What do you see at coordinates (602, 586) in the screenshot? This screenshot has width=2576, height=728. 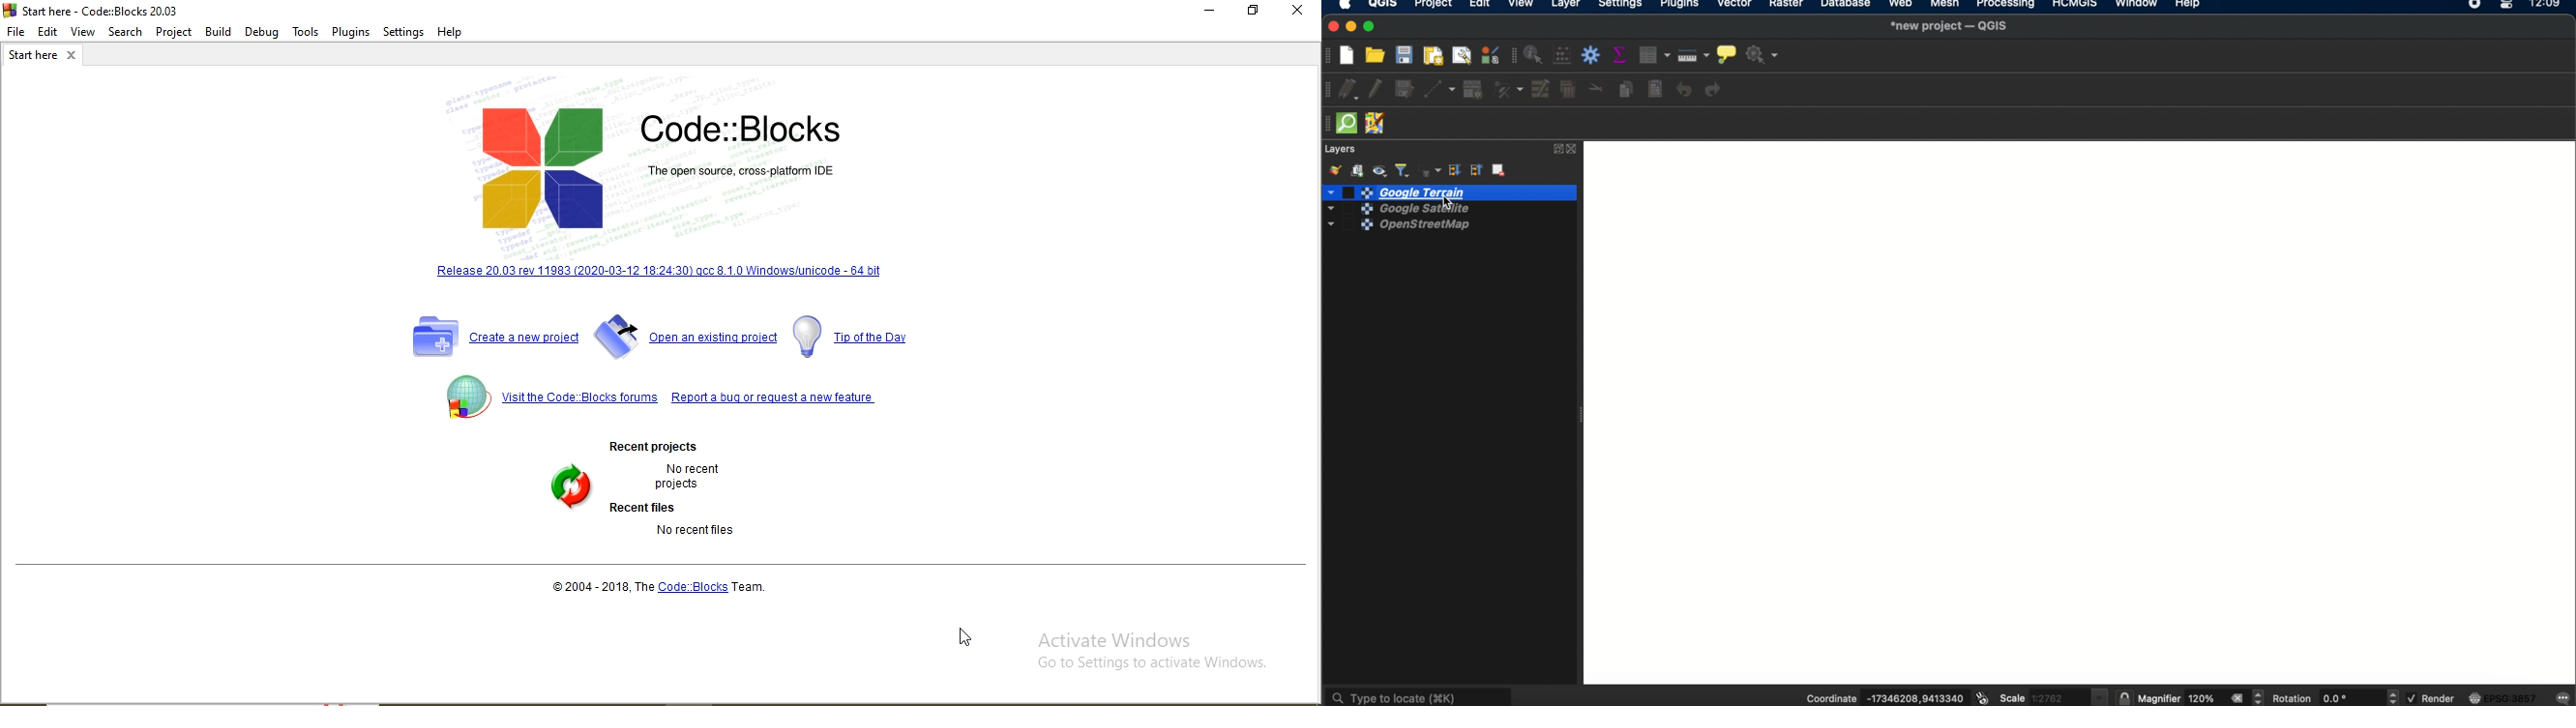 I see `@2004-0218, the` at bounding box center [602, 586].